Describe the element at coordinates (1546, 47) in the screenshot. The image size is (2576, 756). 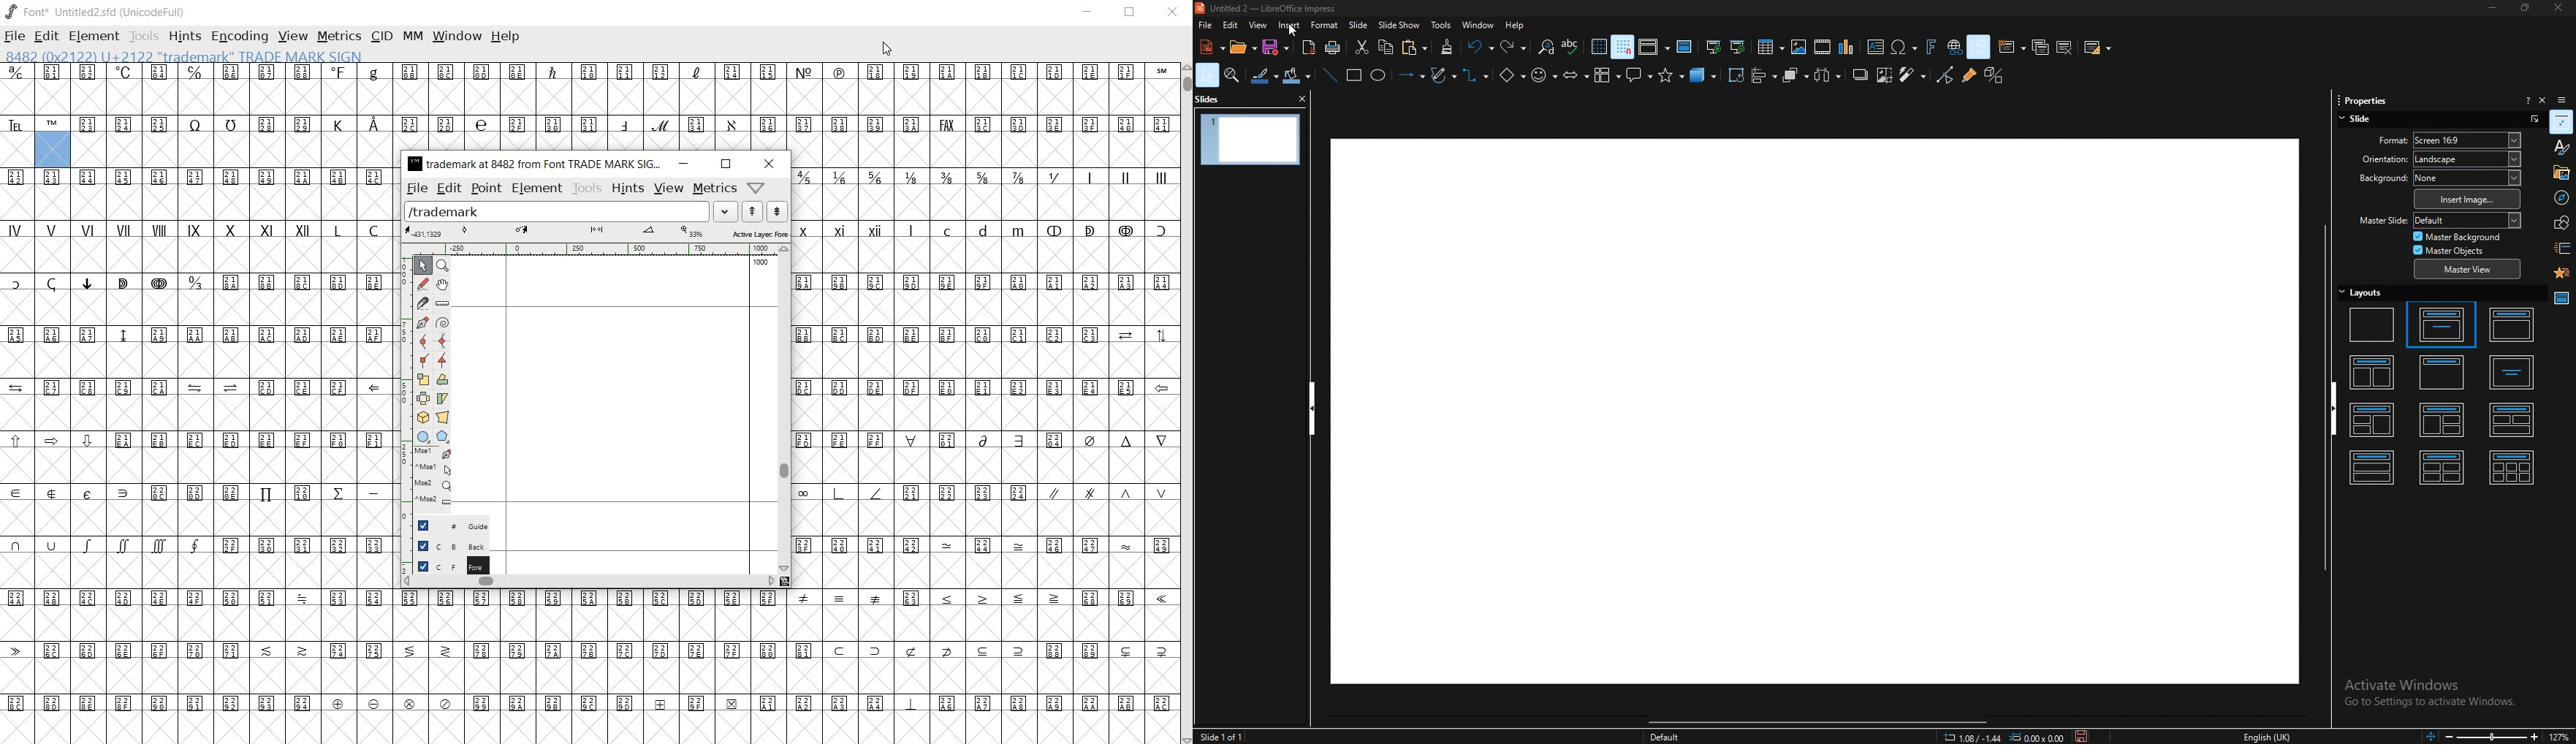
I see `find and replace` at that location.